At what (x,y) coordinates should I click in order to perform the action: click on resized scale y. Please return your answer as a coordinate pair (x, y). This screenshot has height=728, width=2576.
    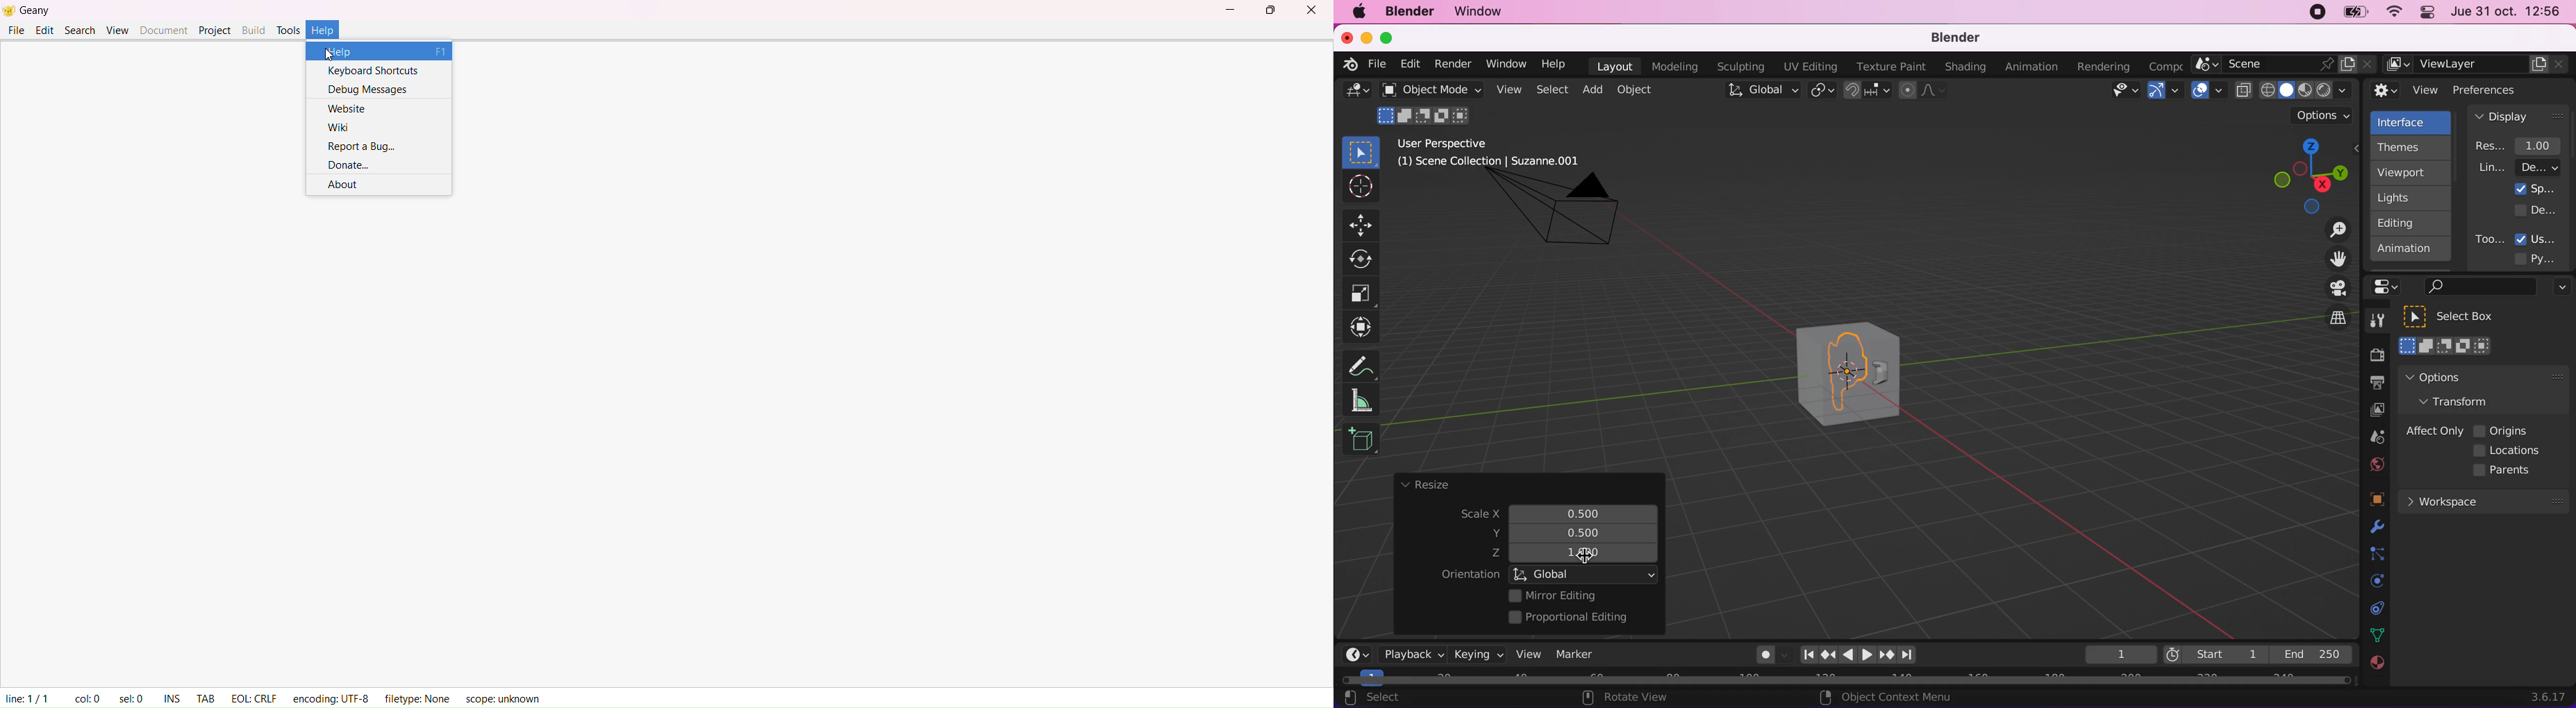
    Looking at the image, I should click on (1592, 533).